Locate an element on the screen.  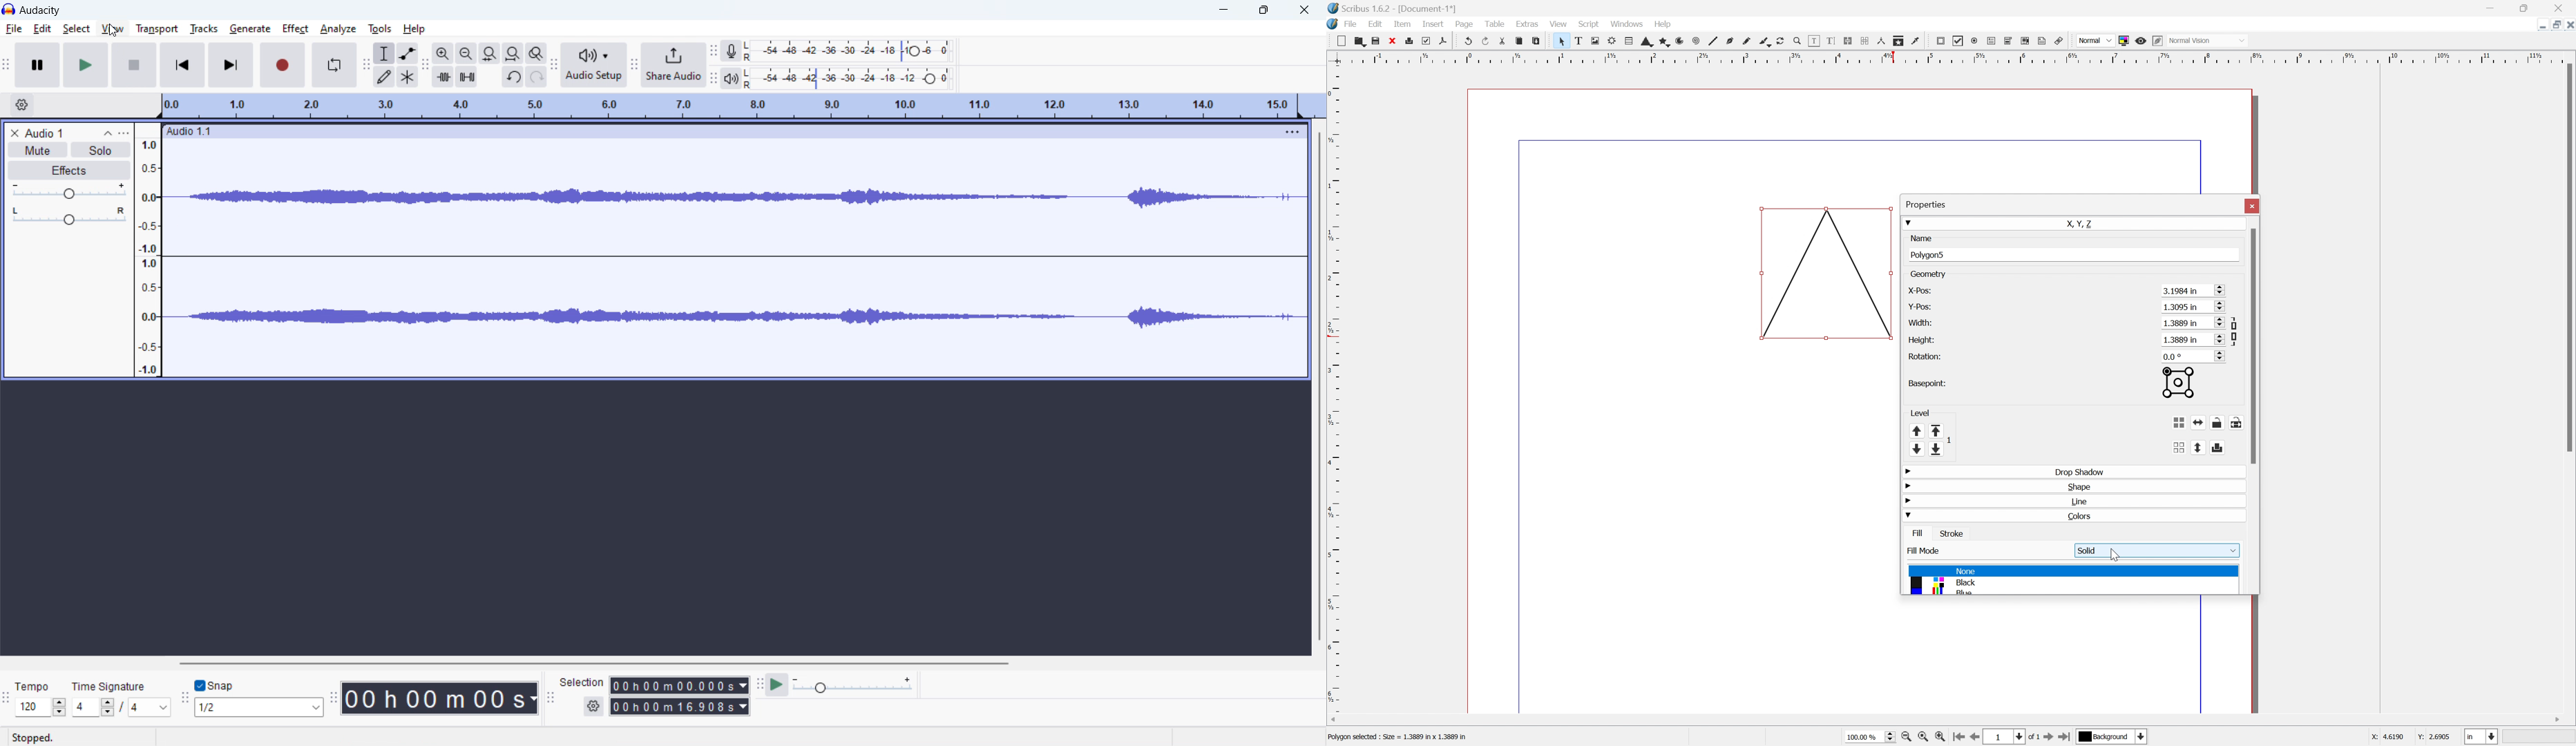
Edit in preview mode is located at coordinates (2158, 41).